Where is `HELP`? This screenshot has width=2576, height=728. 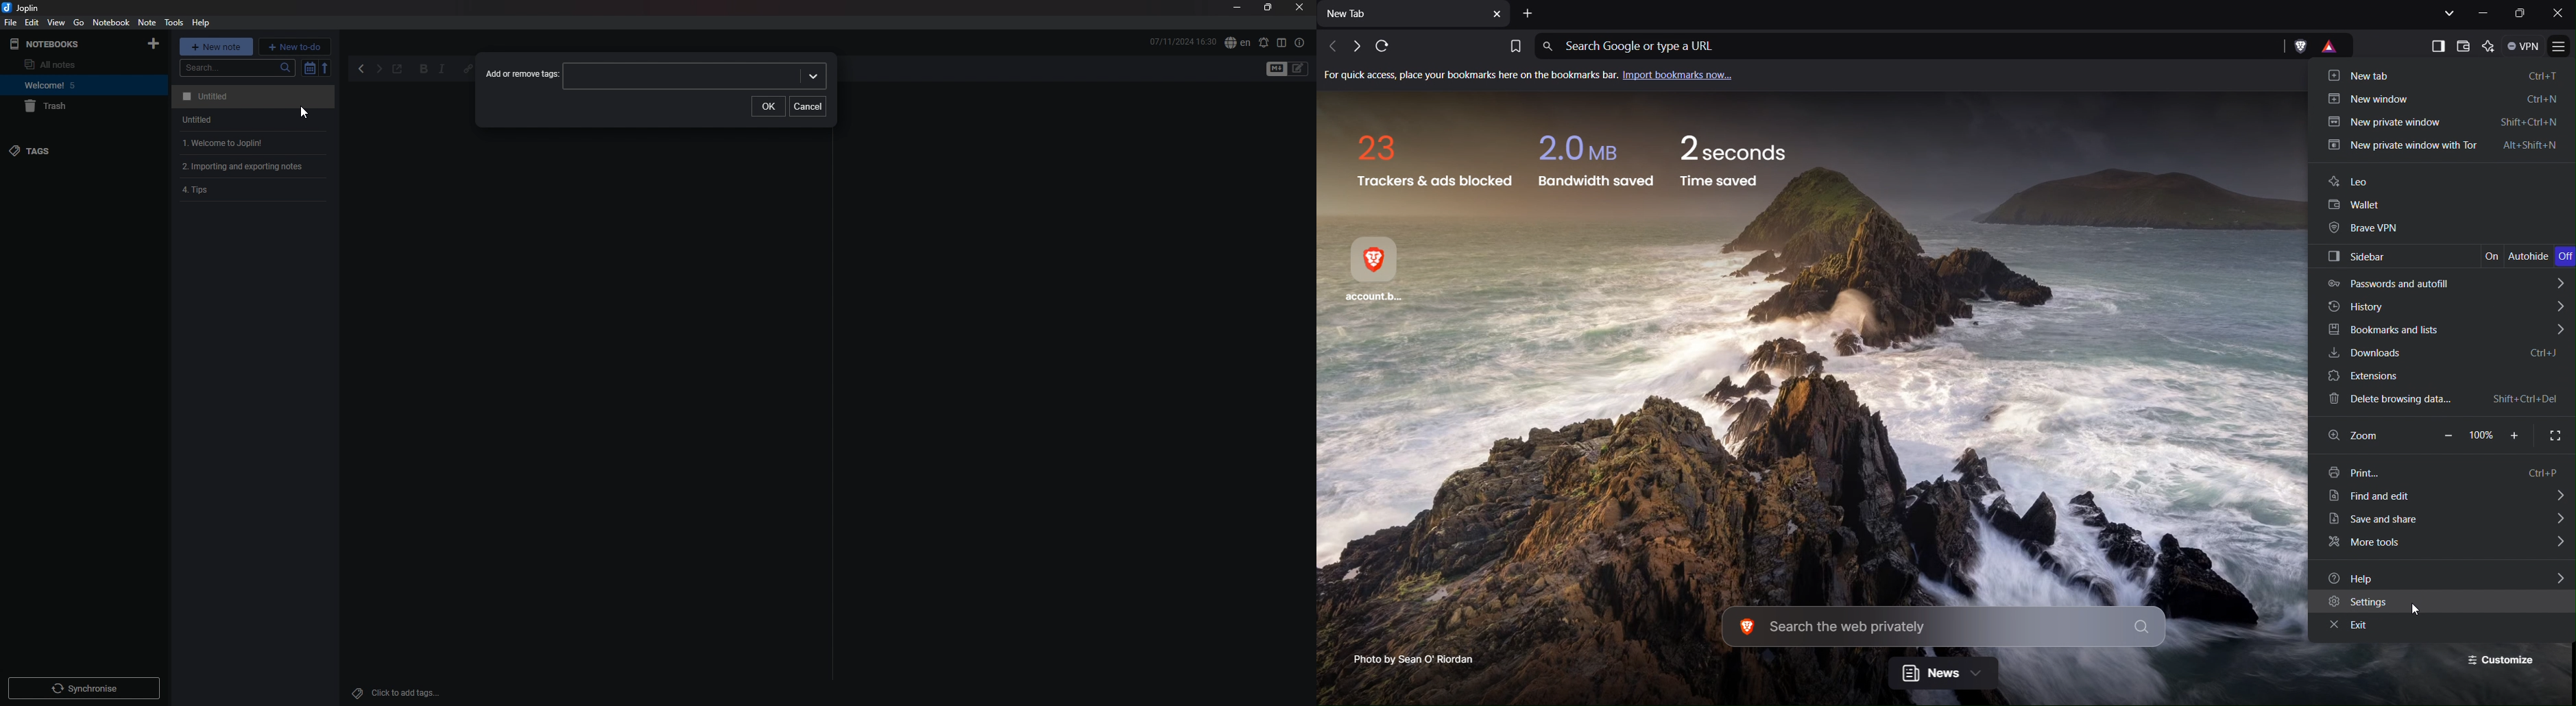 HELP is located at coordinates (201, 23).